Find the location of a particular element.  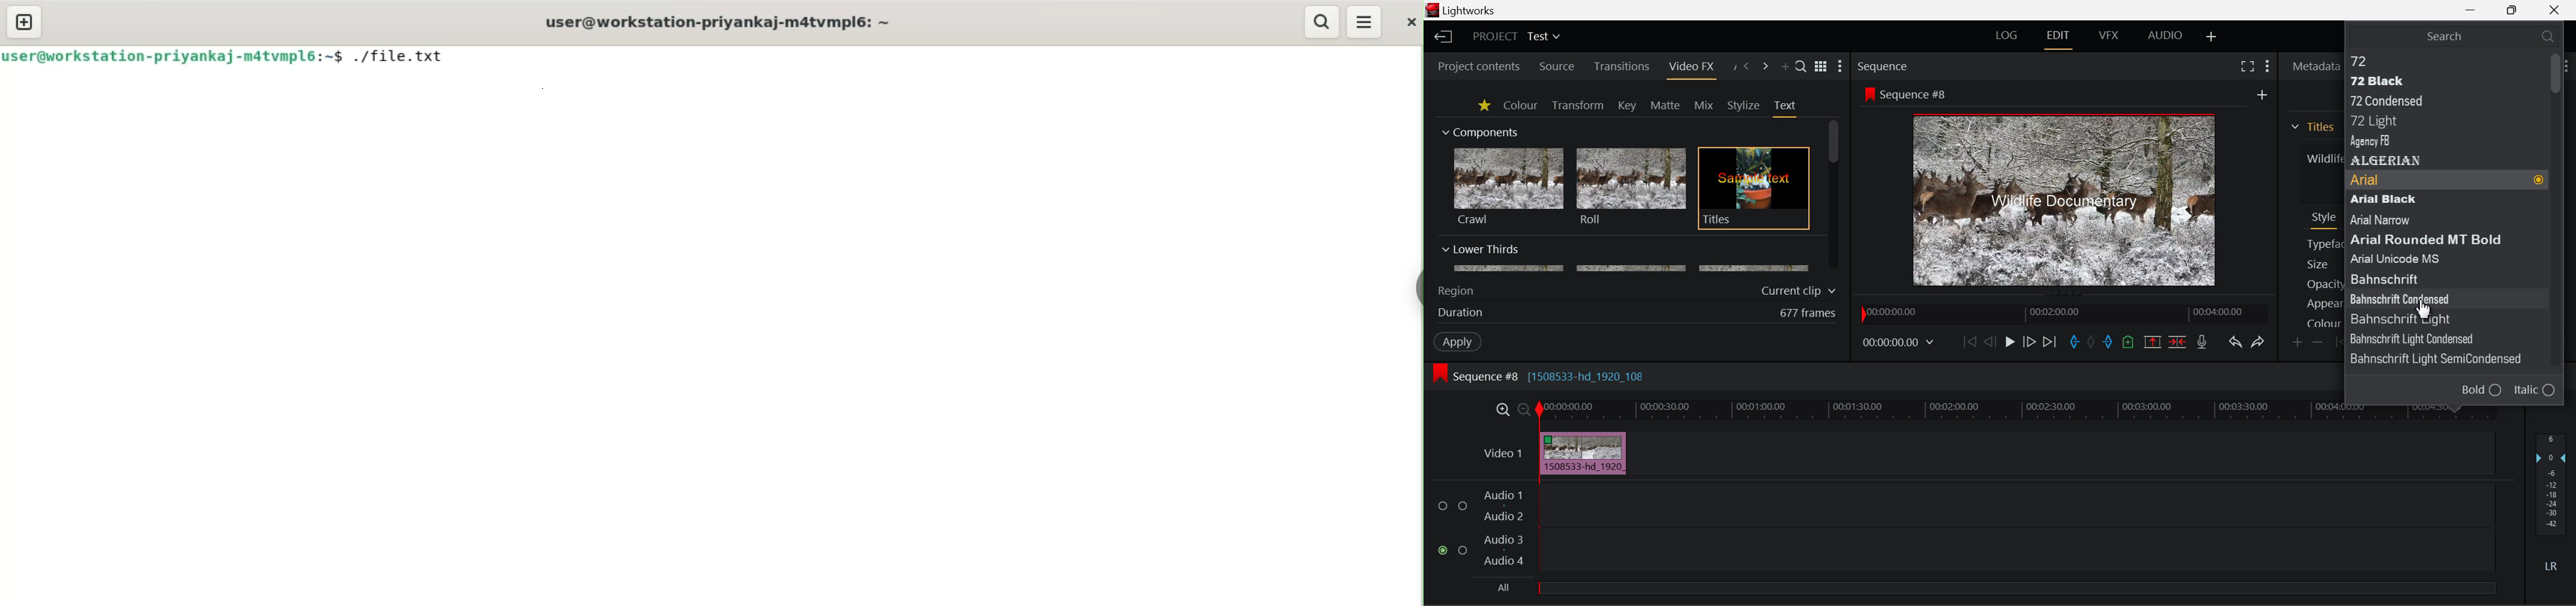

Toggle list and title view is located at coordinates (1822, 67).